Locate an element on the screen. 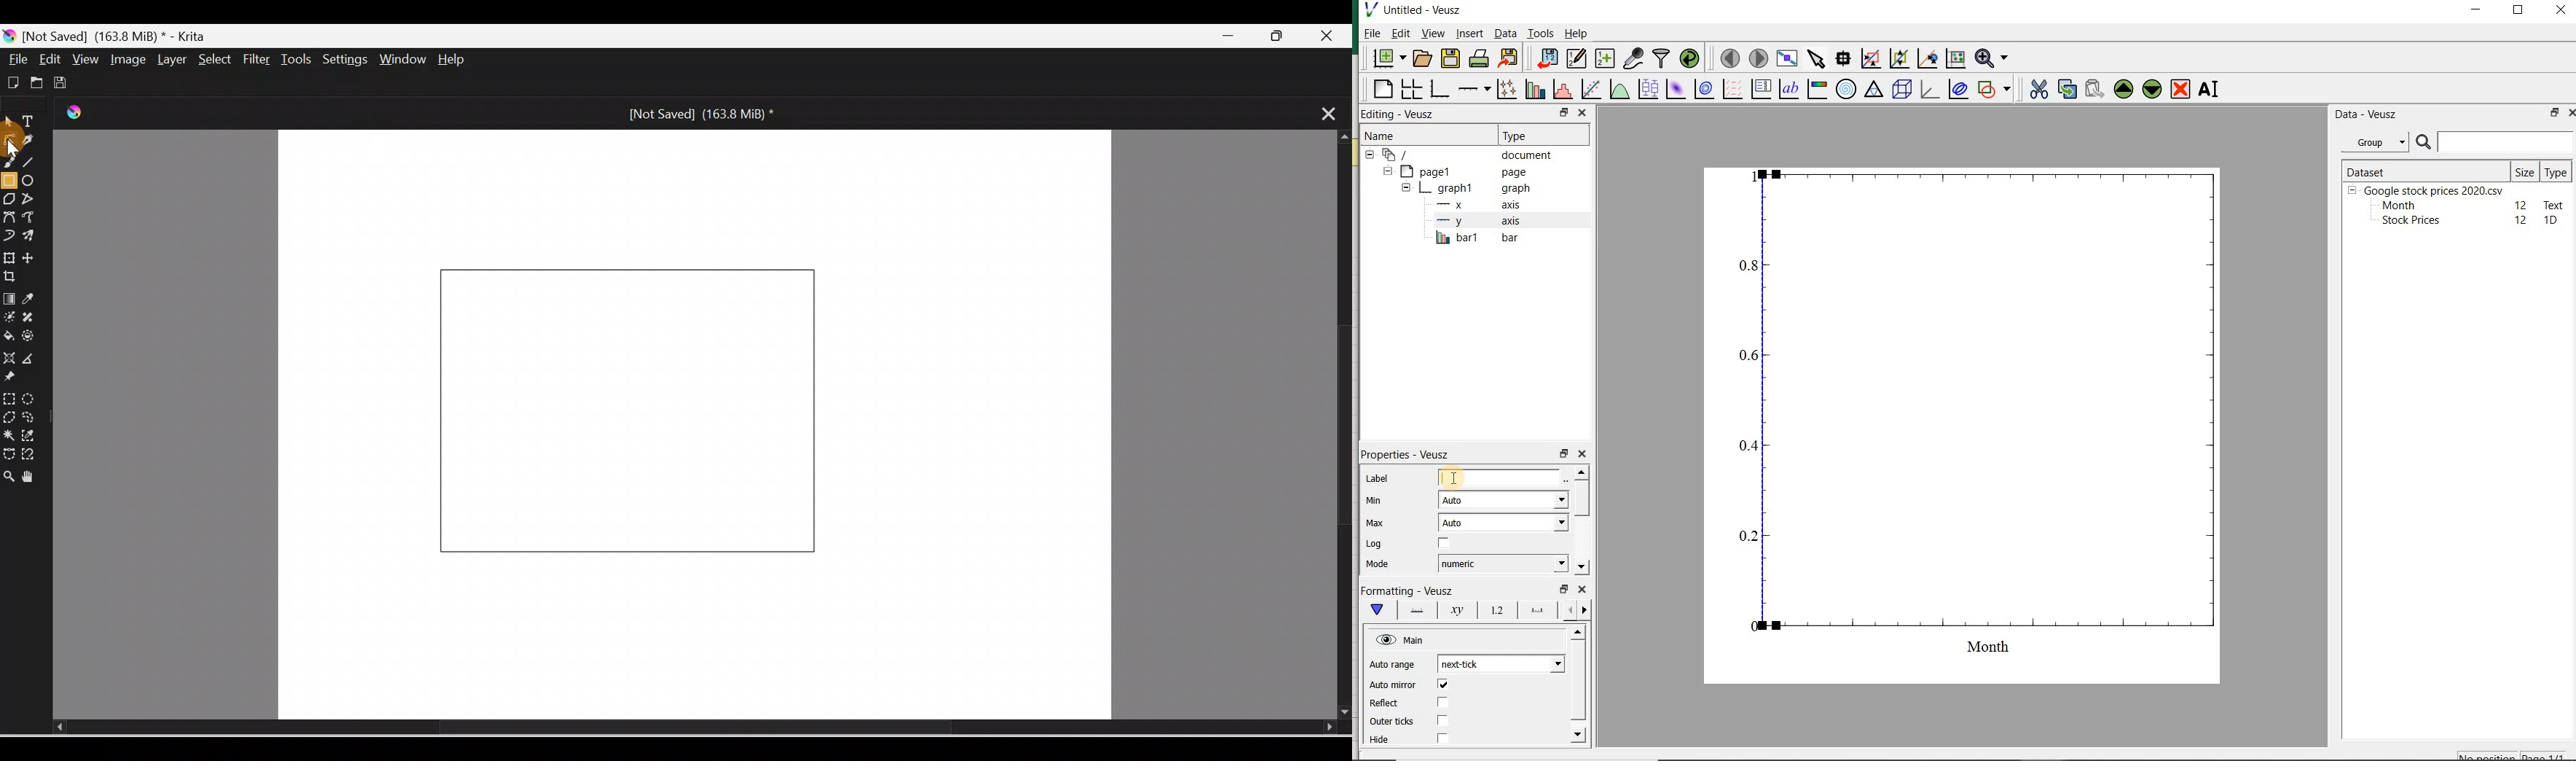 This screenshot has width=2576, height=784. Size is located at coordinates (2525, 171).